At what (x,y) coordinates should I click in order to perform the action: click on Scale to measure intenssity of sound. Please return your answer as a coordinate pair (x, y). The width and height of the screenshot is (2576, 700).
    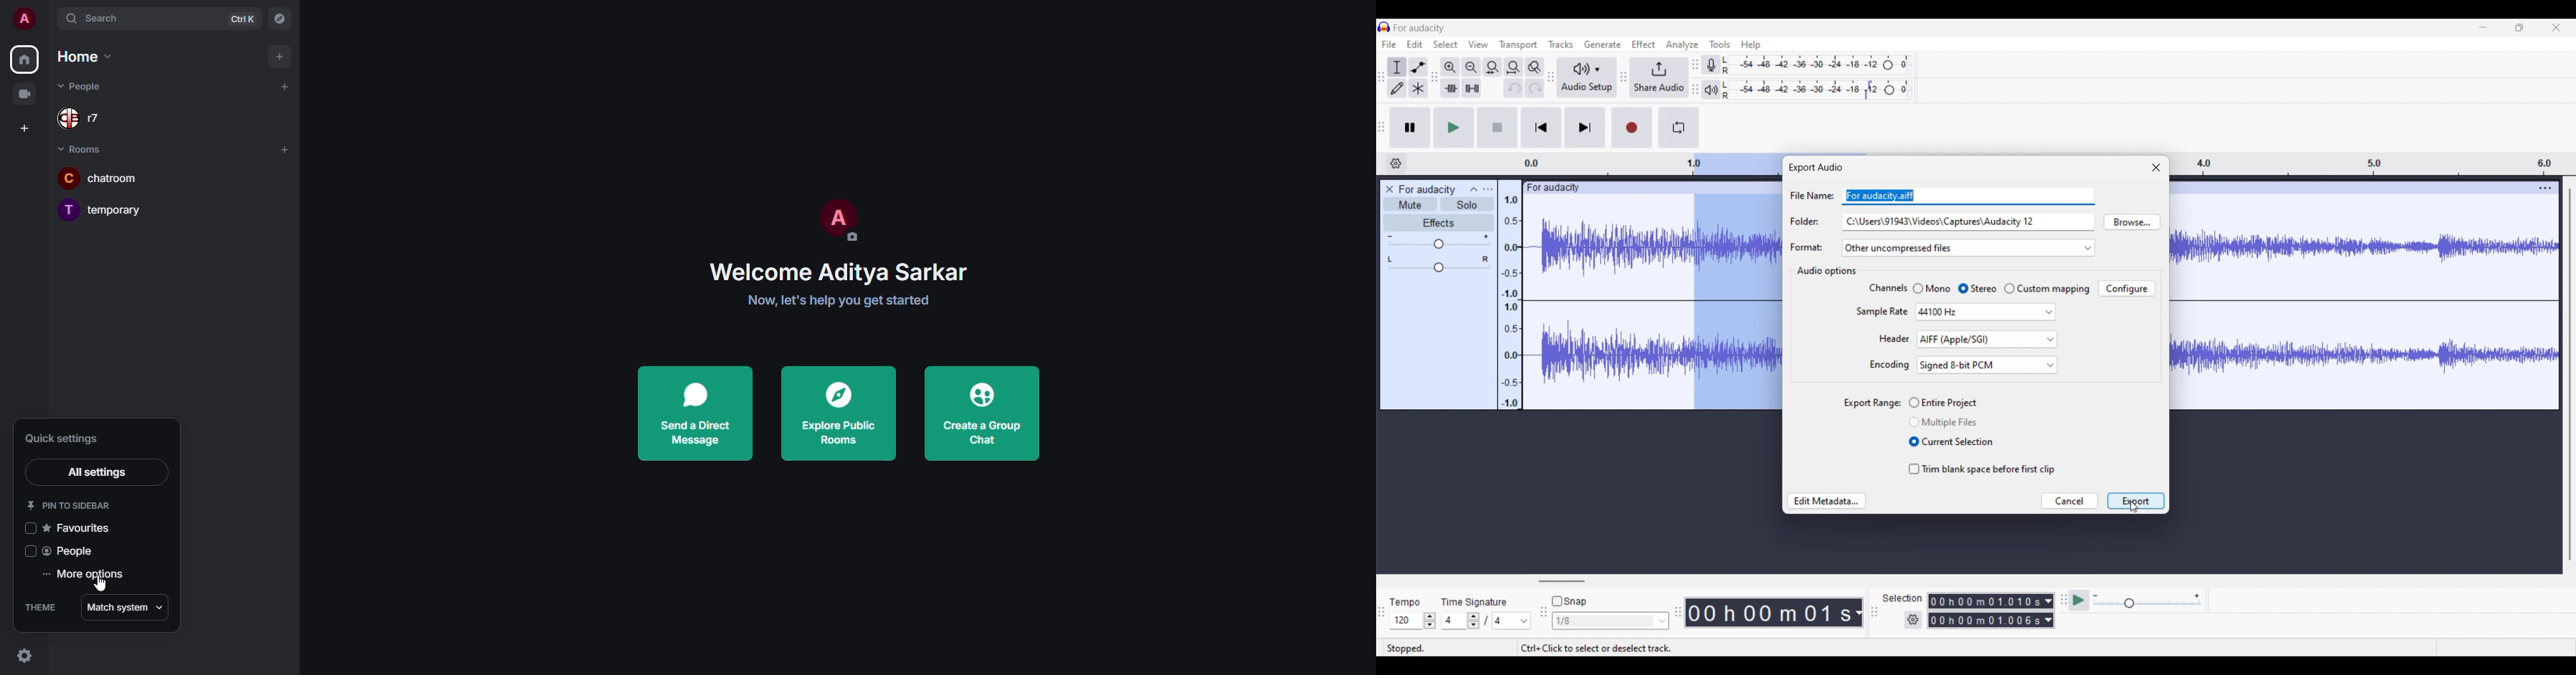
    Looking at the image, I should click on (1511, 302).